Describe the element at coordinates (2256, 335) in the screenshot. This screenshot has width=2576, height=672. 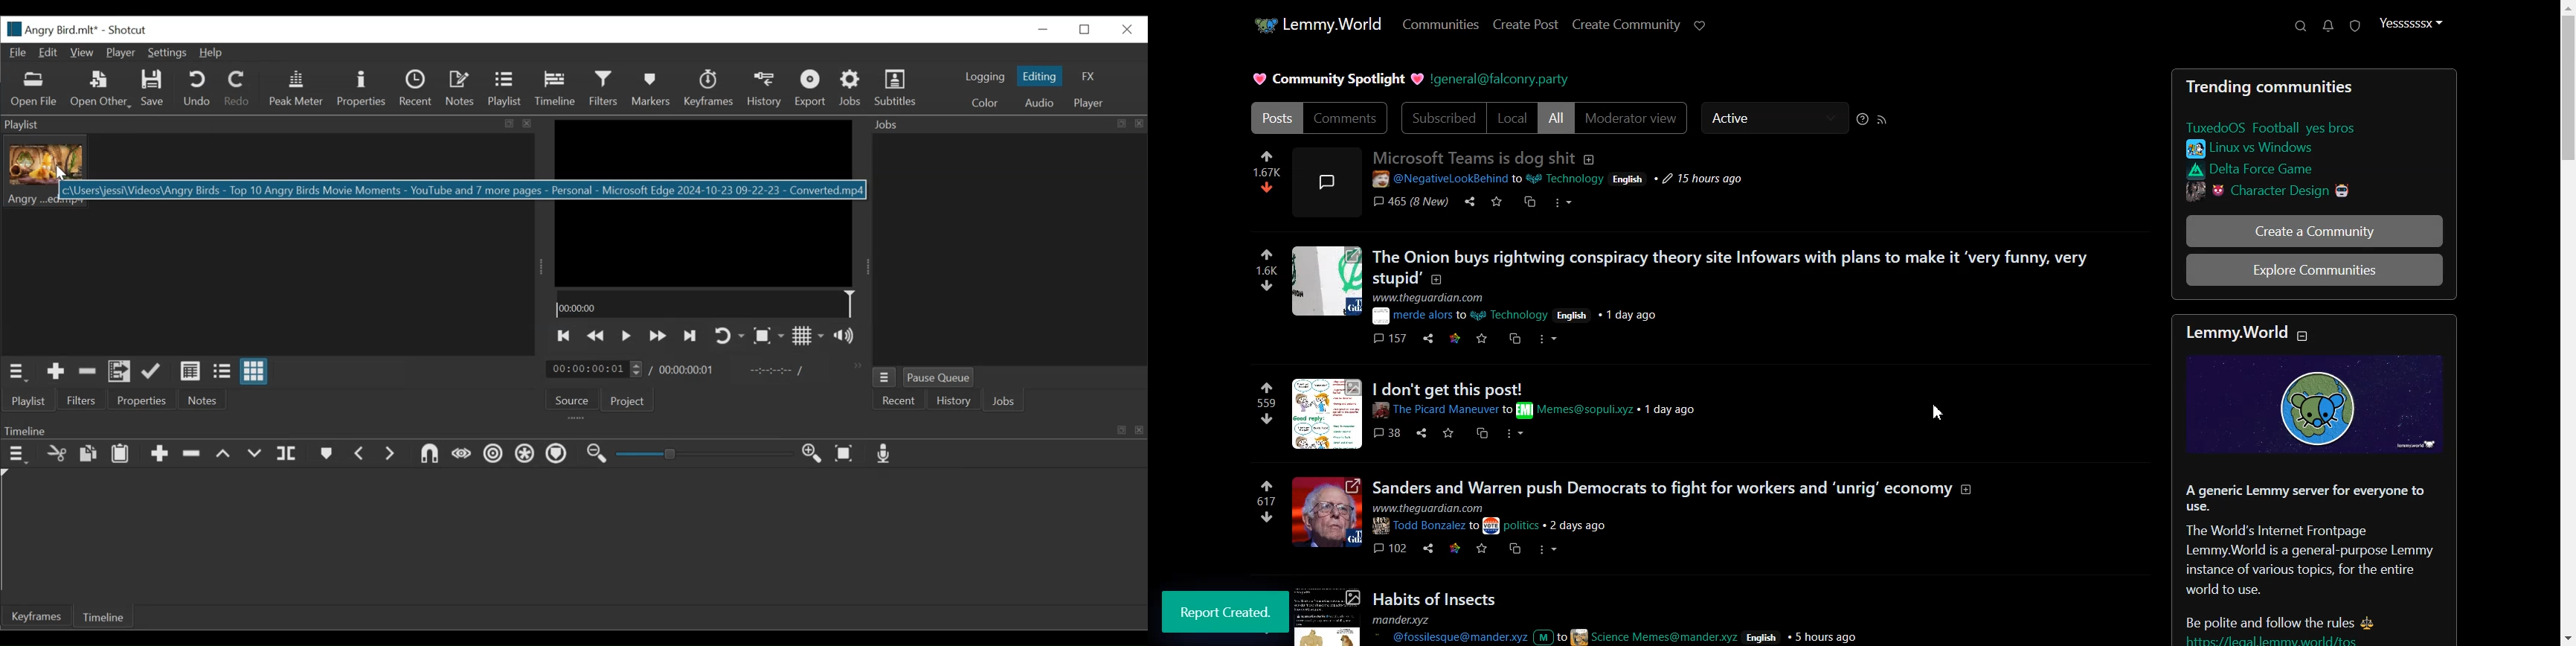
I see `text` at that location.